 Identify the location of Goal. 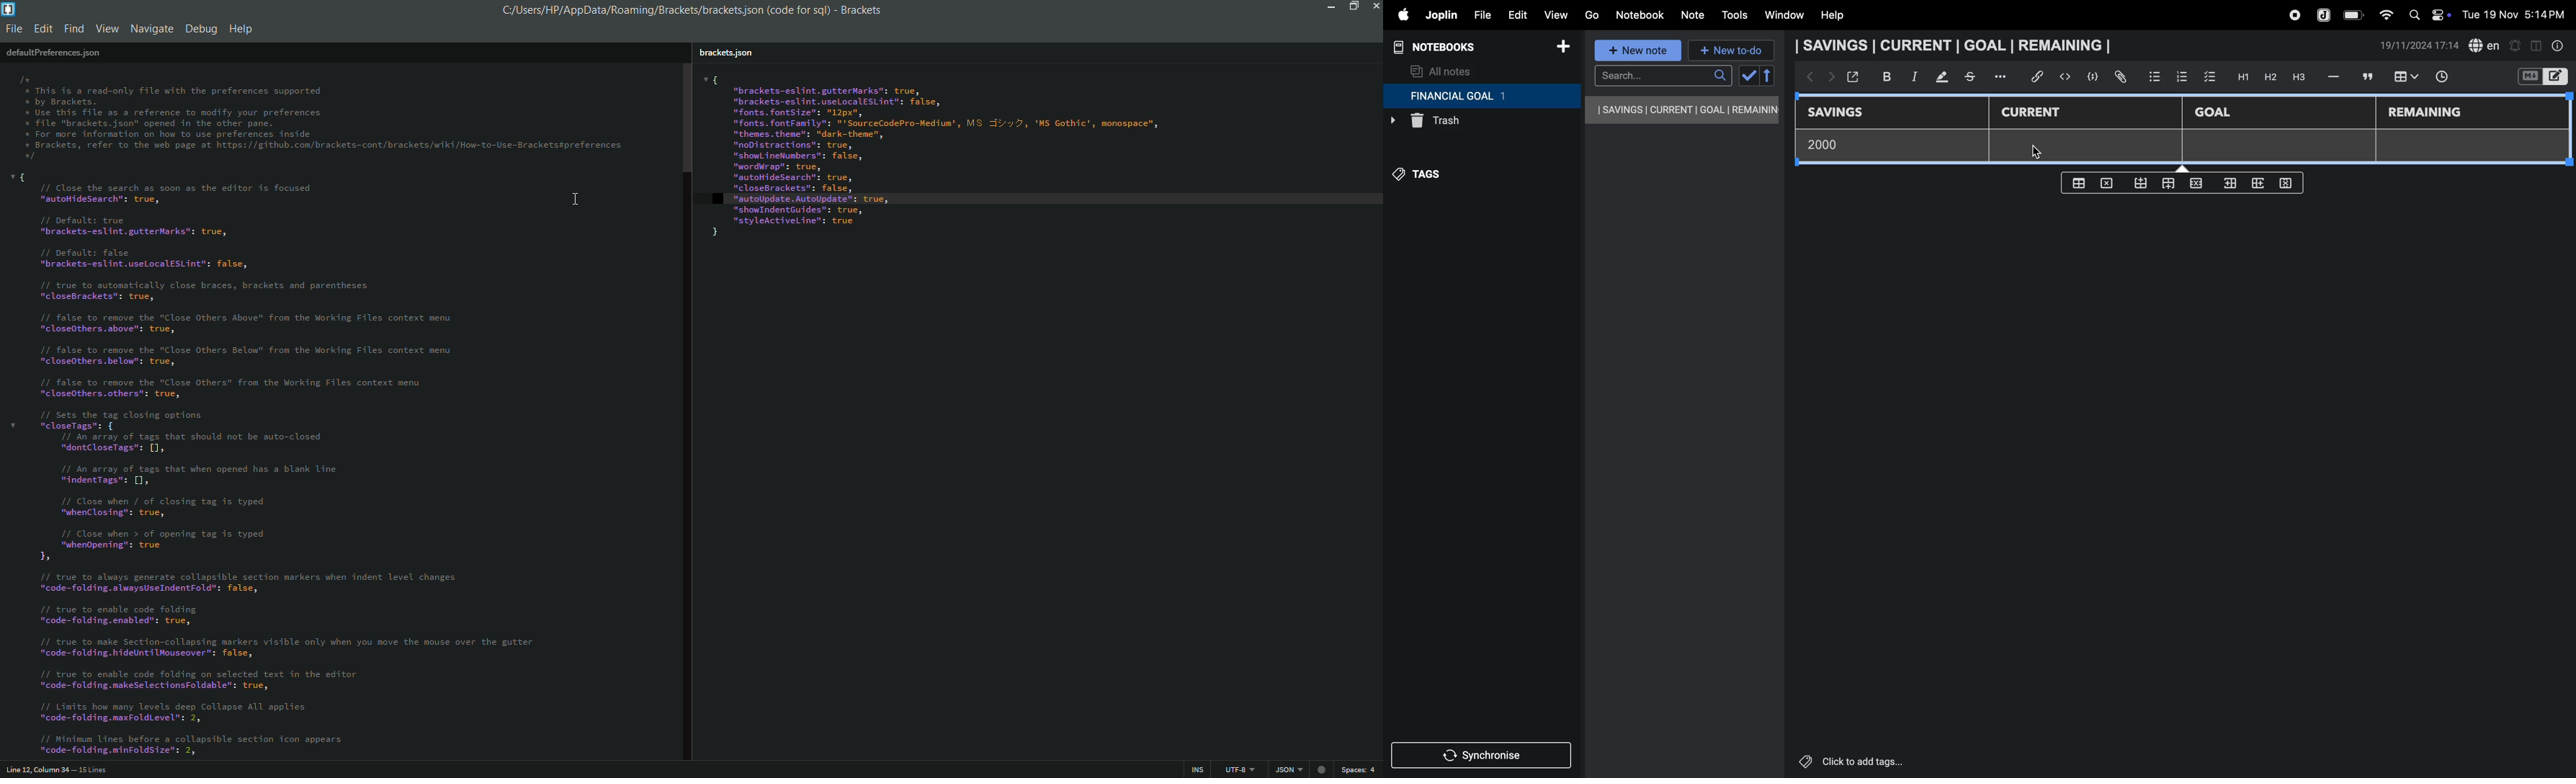
(2220, 114).